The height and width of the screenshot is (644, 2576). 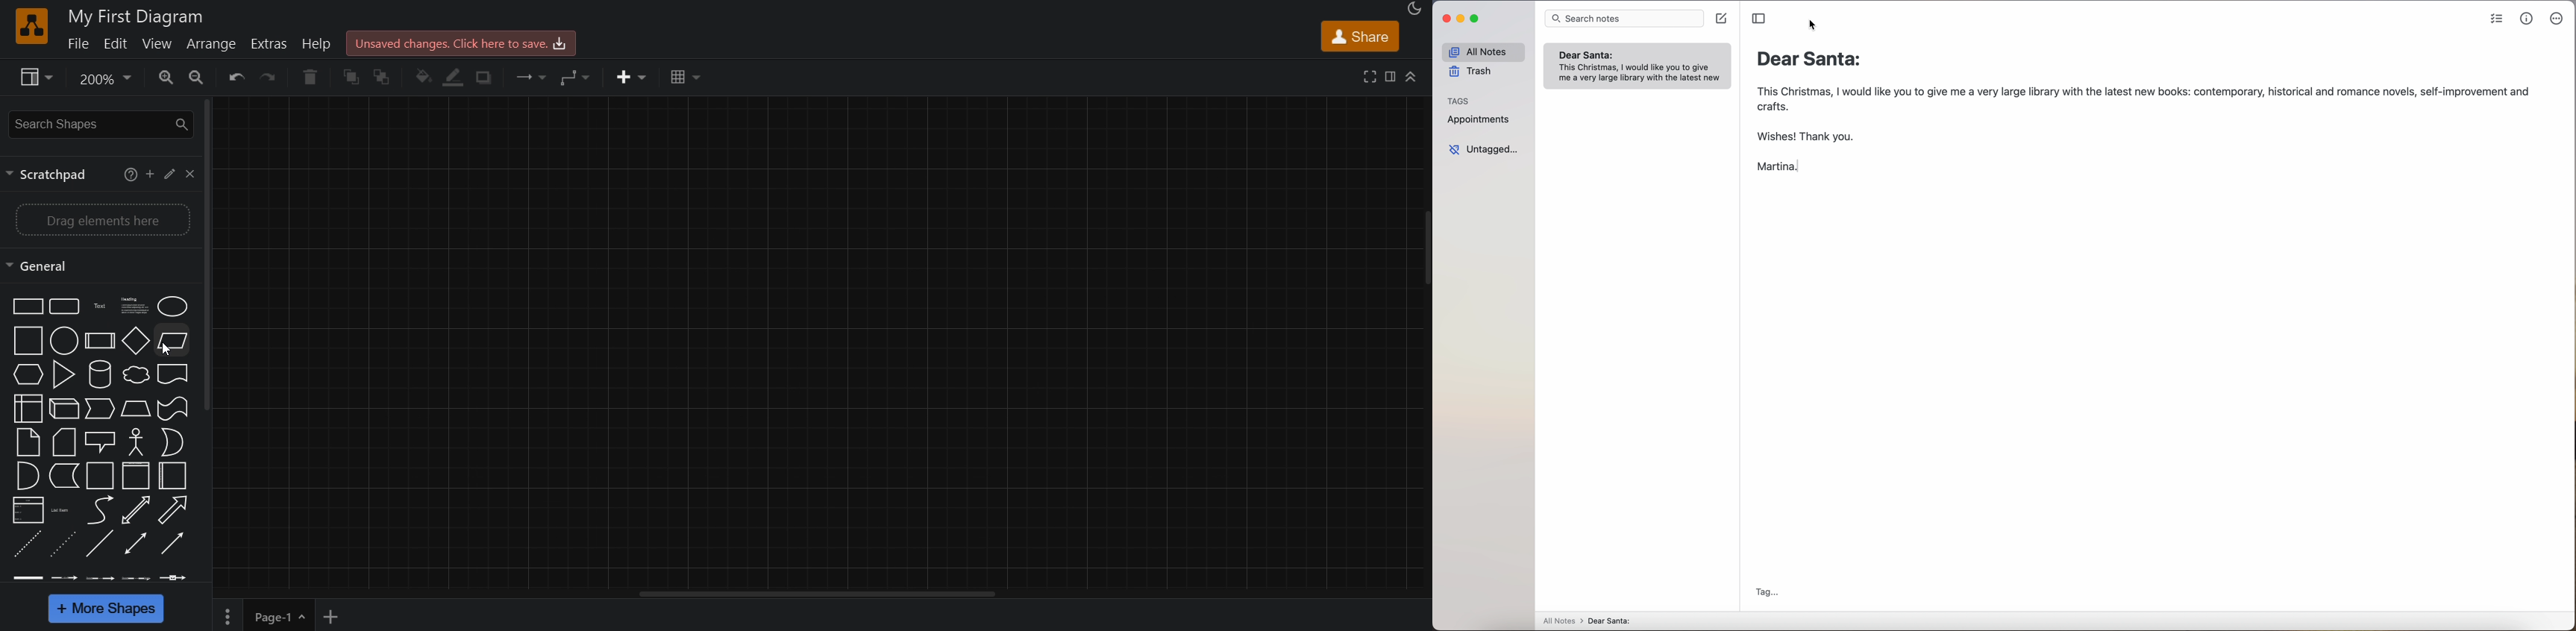 What do you see at coordinates (39, 78) in the screenshot?
I see `view` at bounding box center [39, 78].